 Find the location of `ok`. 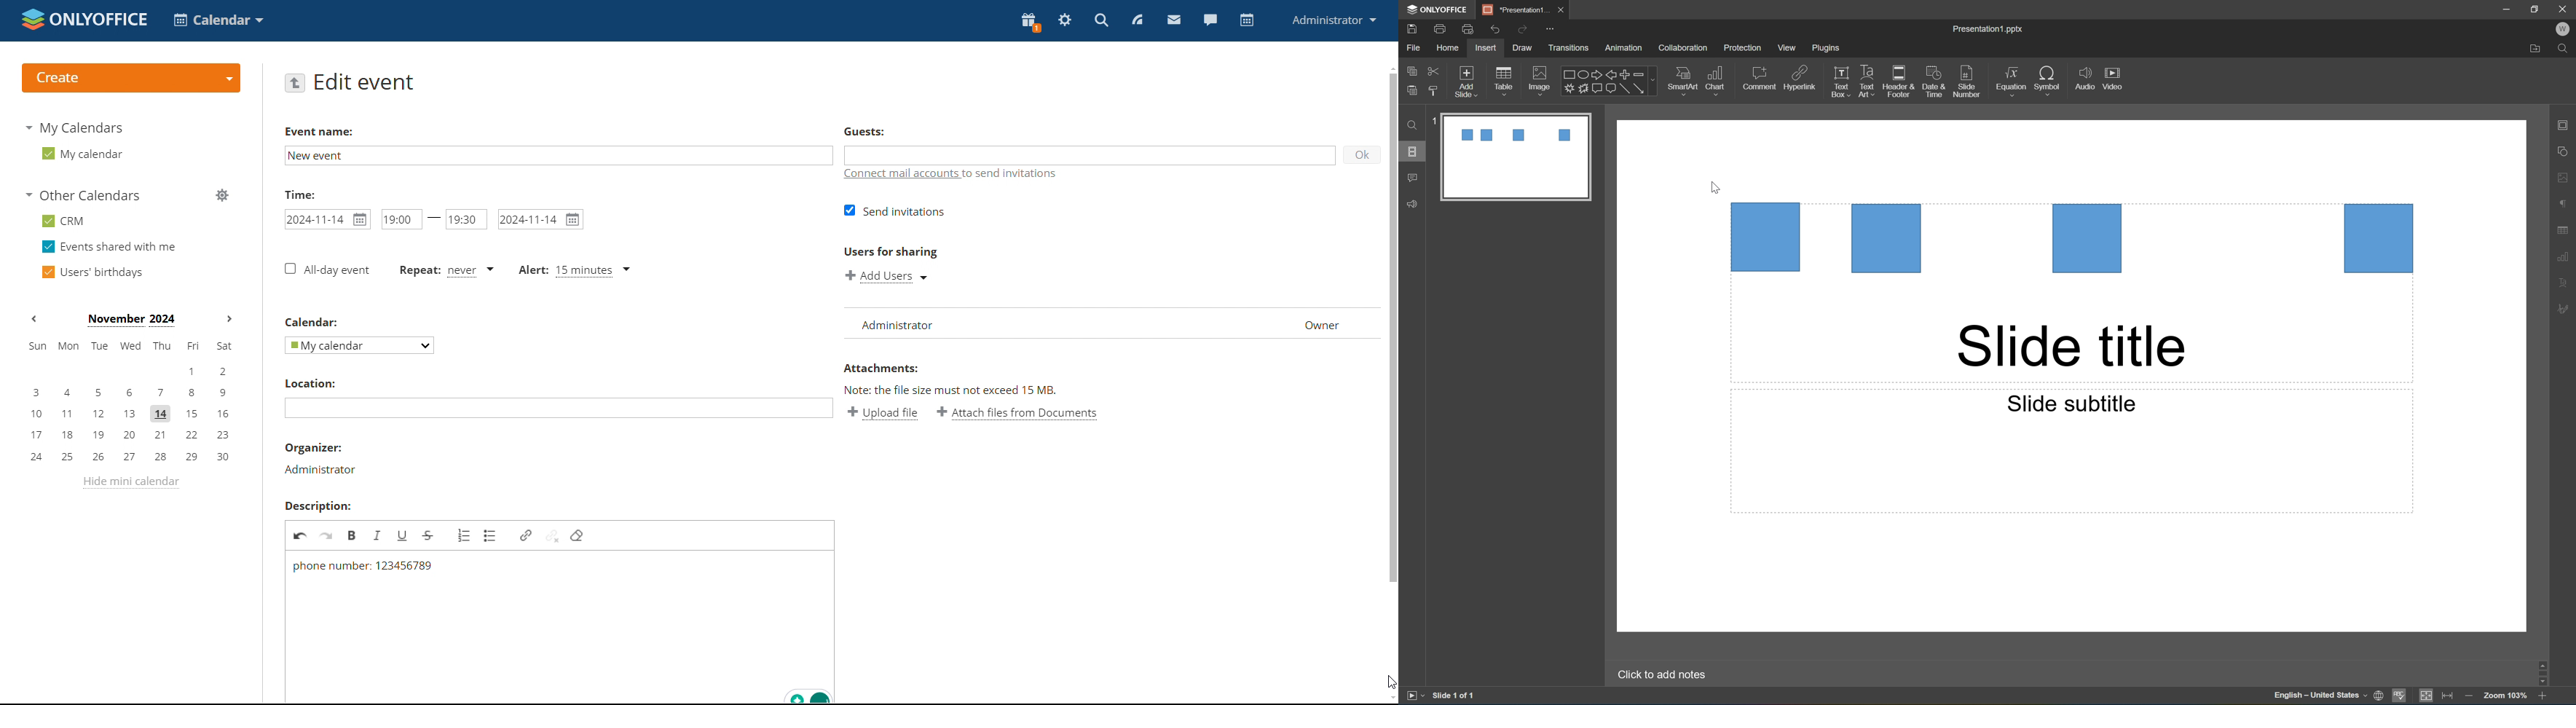

ok is located at coordinates (1360, 153).